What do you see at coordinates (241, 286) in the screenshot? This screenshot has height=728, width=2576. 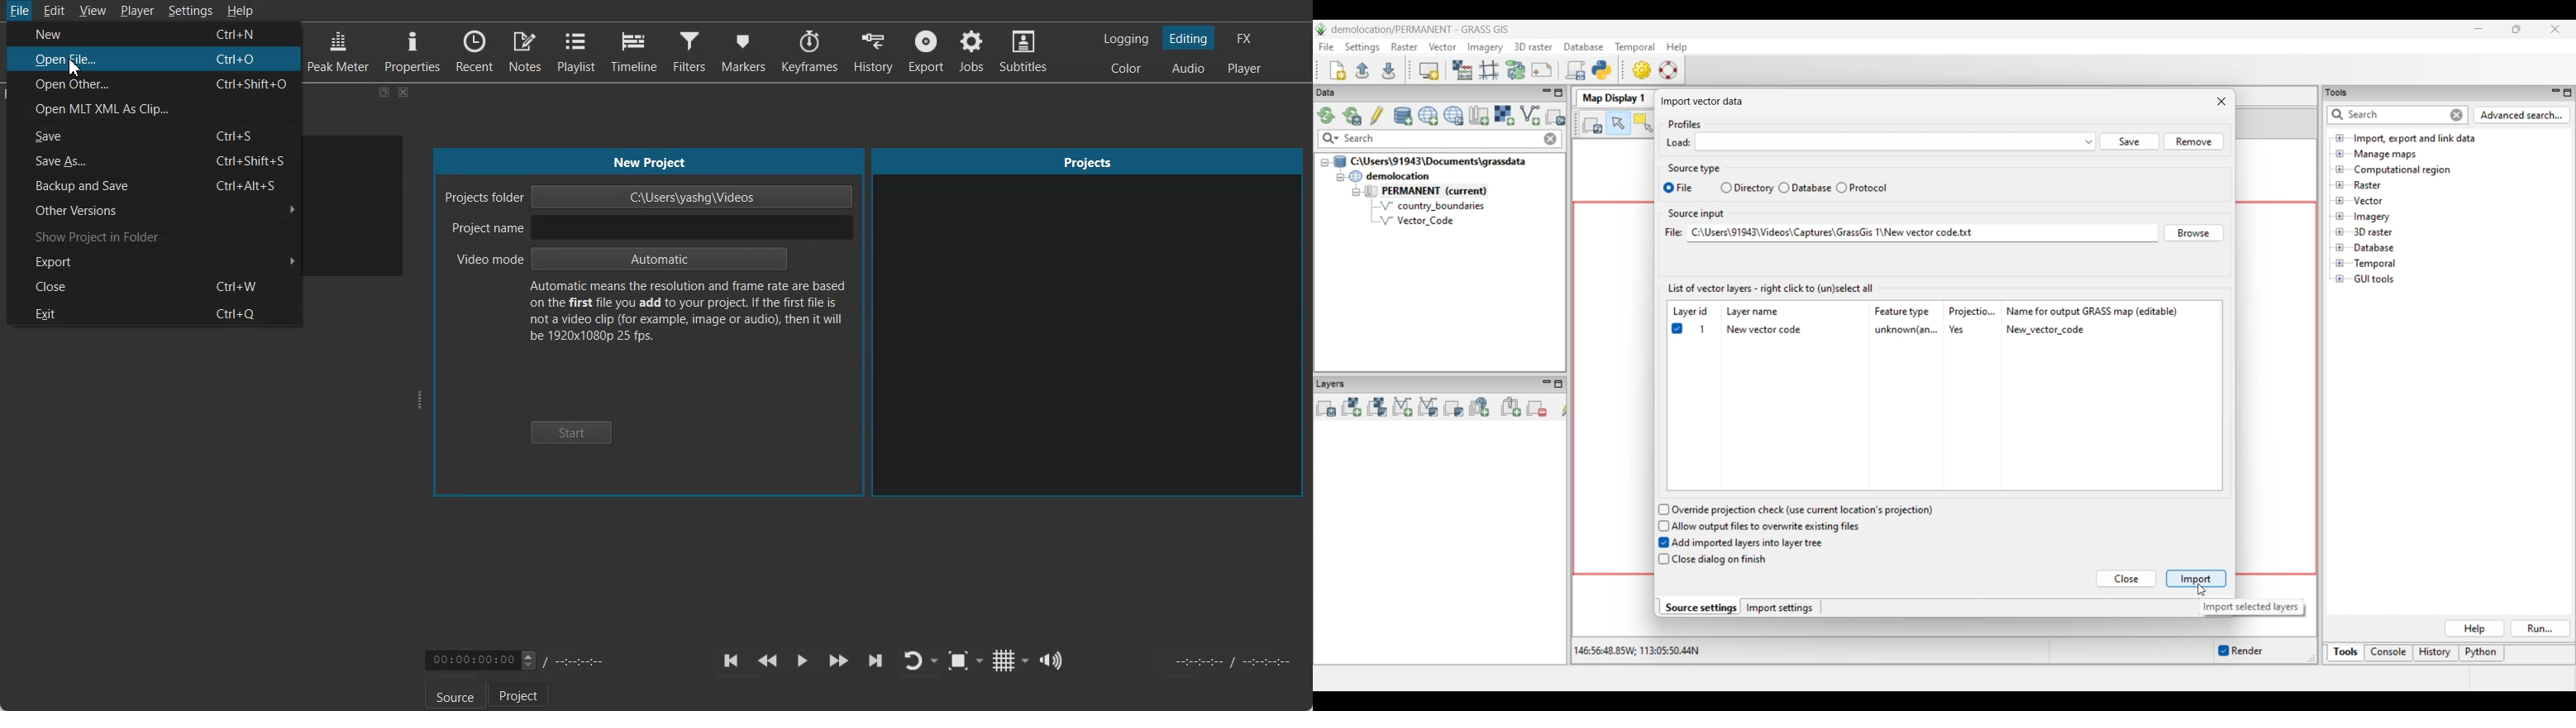 I see `Ctrl+W` at bounding box center [241, 286].